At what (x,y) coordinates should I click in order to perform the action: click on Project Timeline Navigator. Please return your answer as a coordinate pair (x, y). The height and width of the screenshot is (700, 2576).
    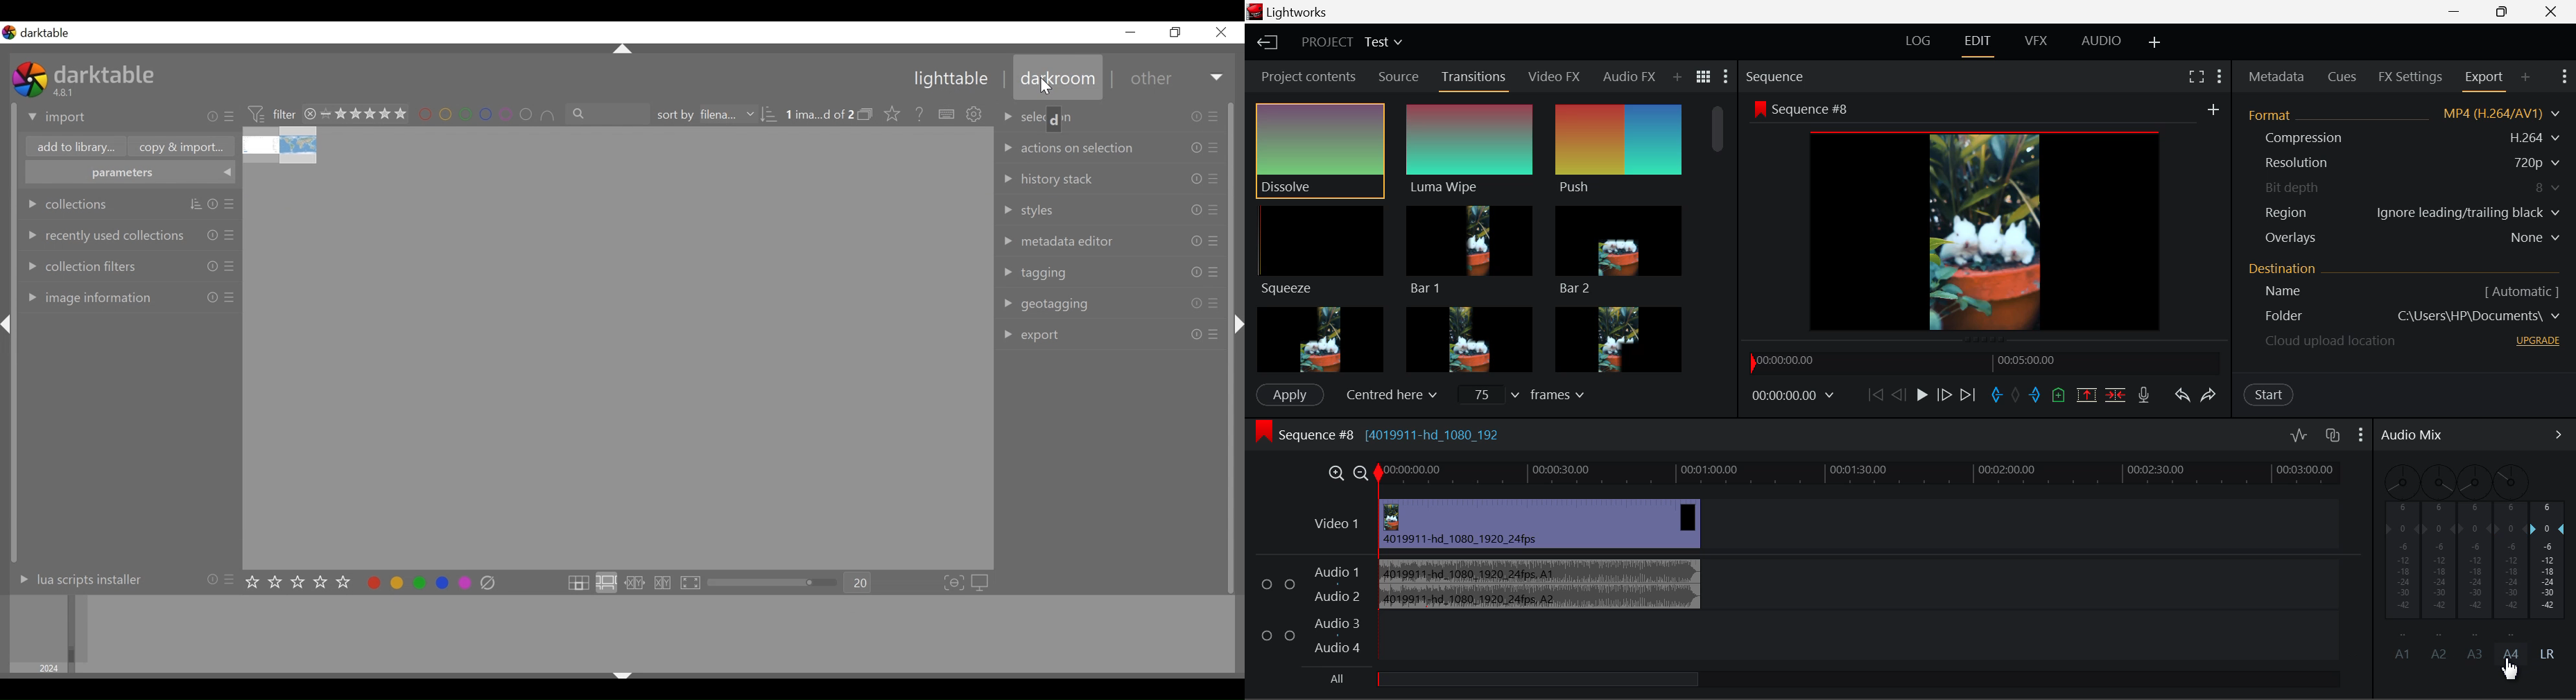
    Looking at the image, I should click on (1985, 363).